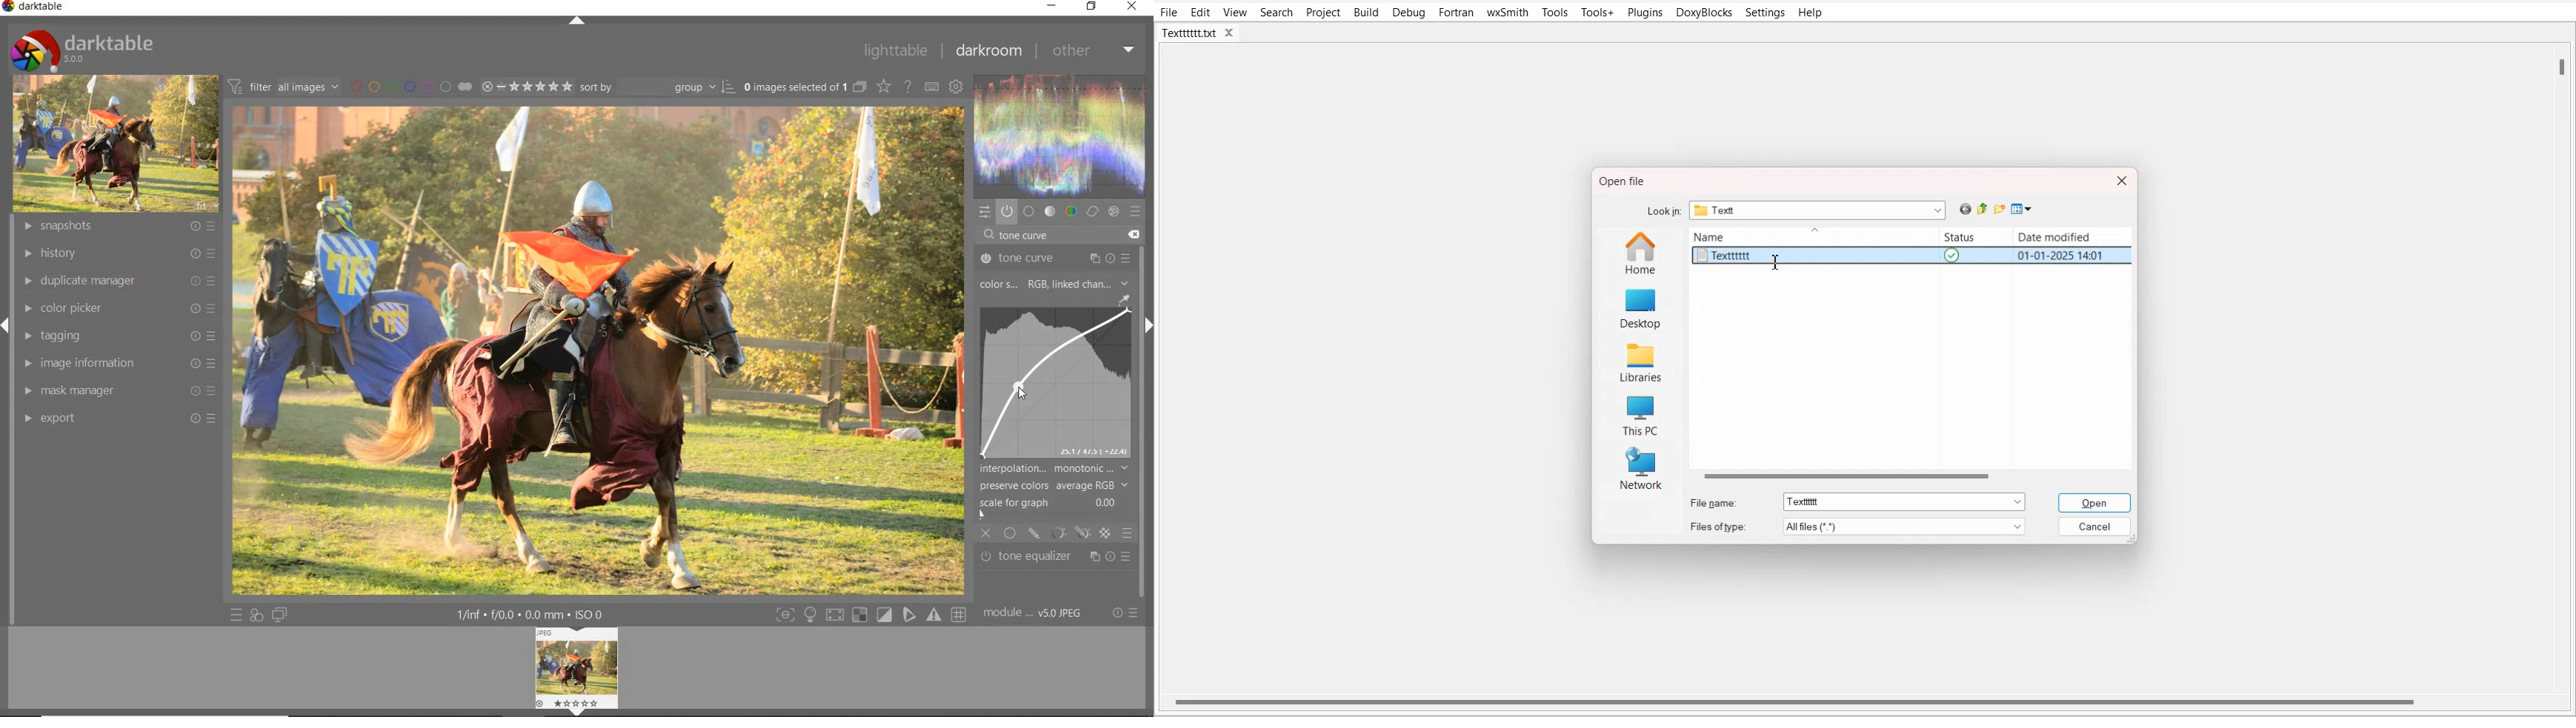 Image resolution: width=2576 pixels, height=728 pixels. What do you see at coordinates (1053, 285) in the screenshot?
I see `color space` at bounding box center [1053, 285].